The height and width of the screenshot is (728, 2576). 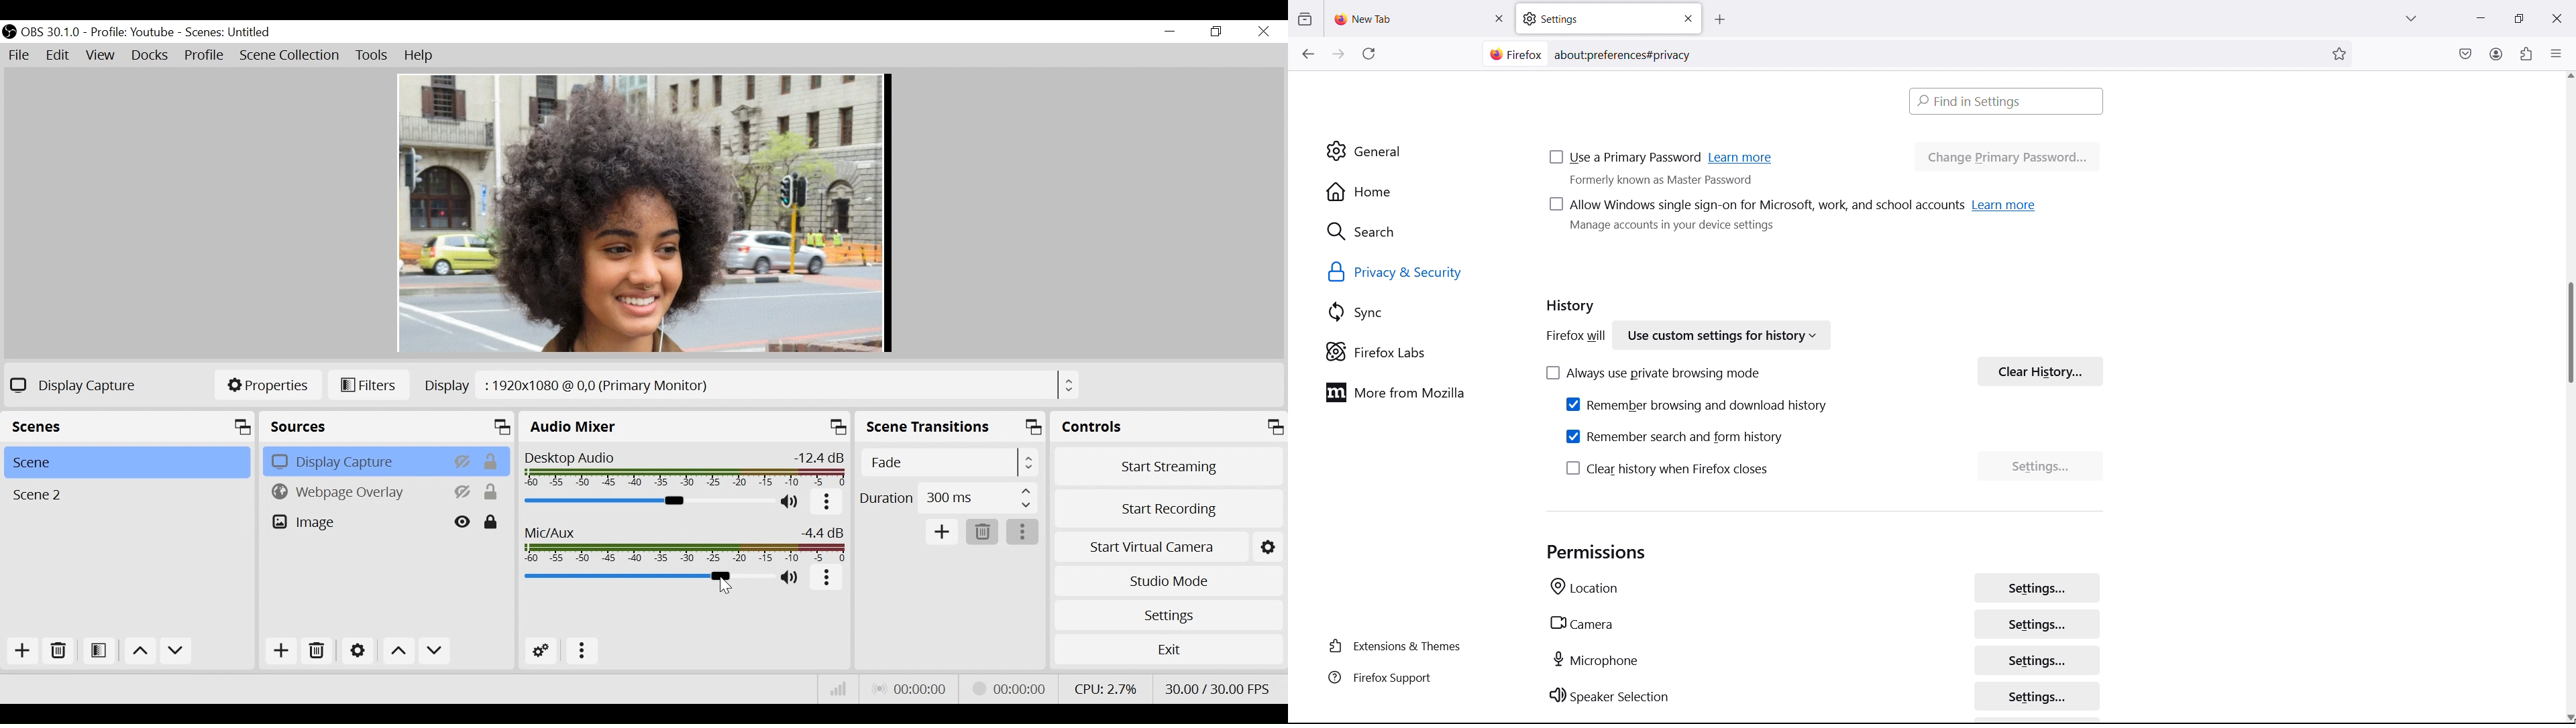 I want to click on Audio Mixer, so click(x=687, y=426).